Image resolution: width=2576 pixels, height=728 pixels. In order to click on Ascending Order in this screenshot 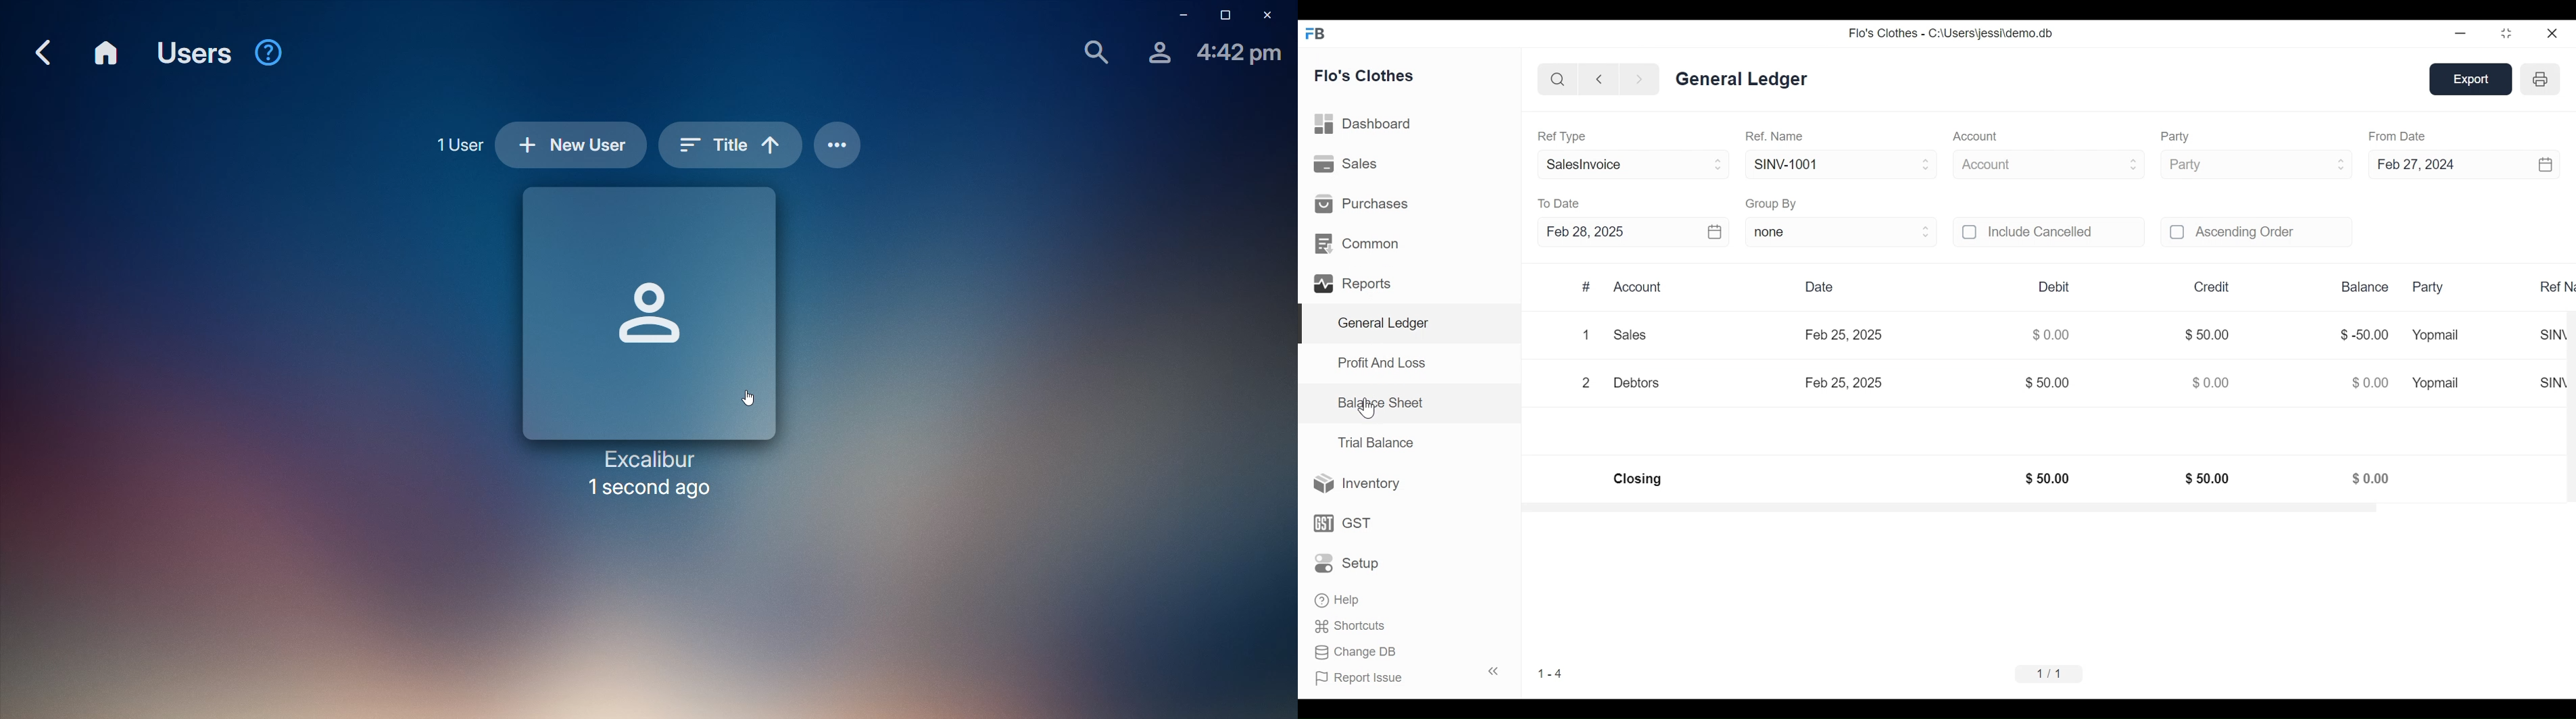, I will do `click(2273, 232)`.